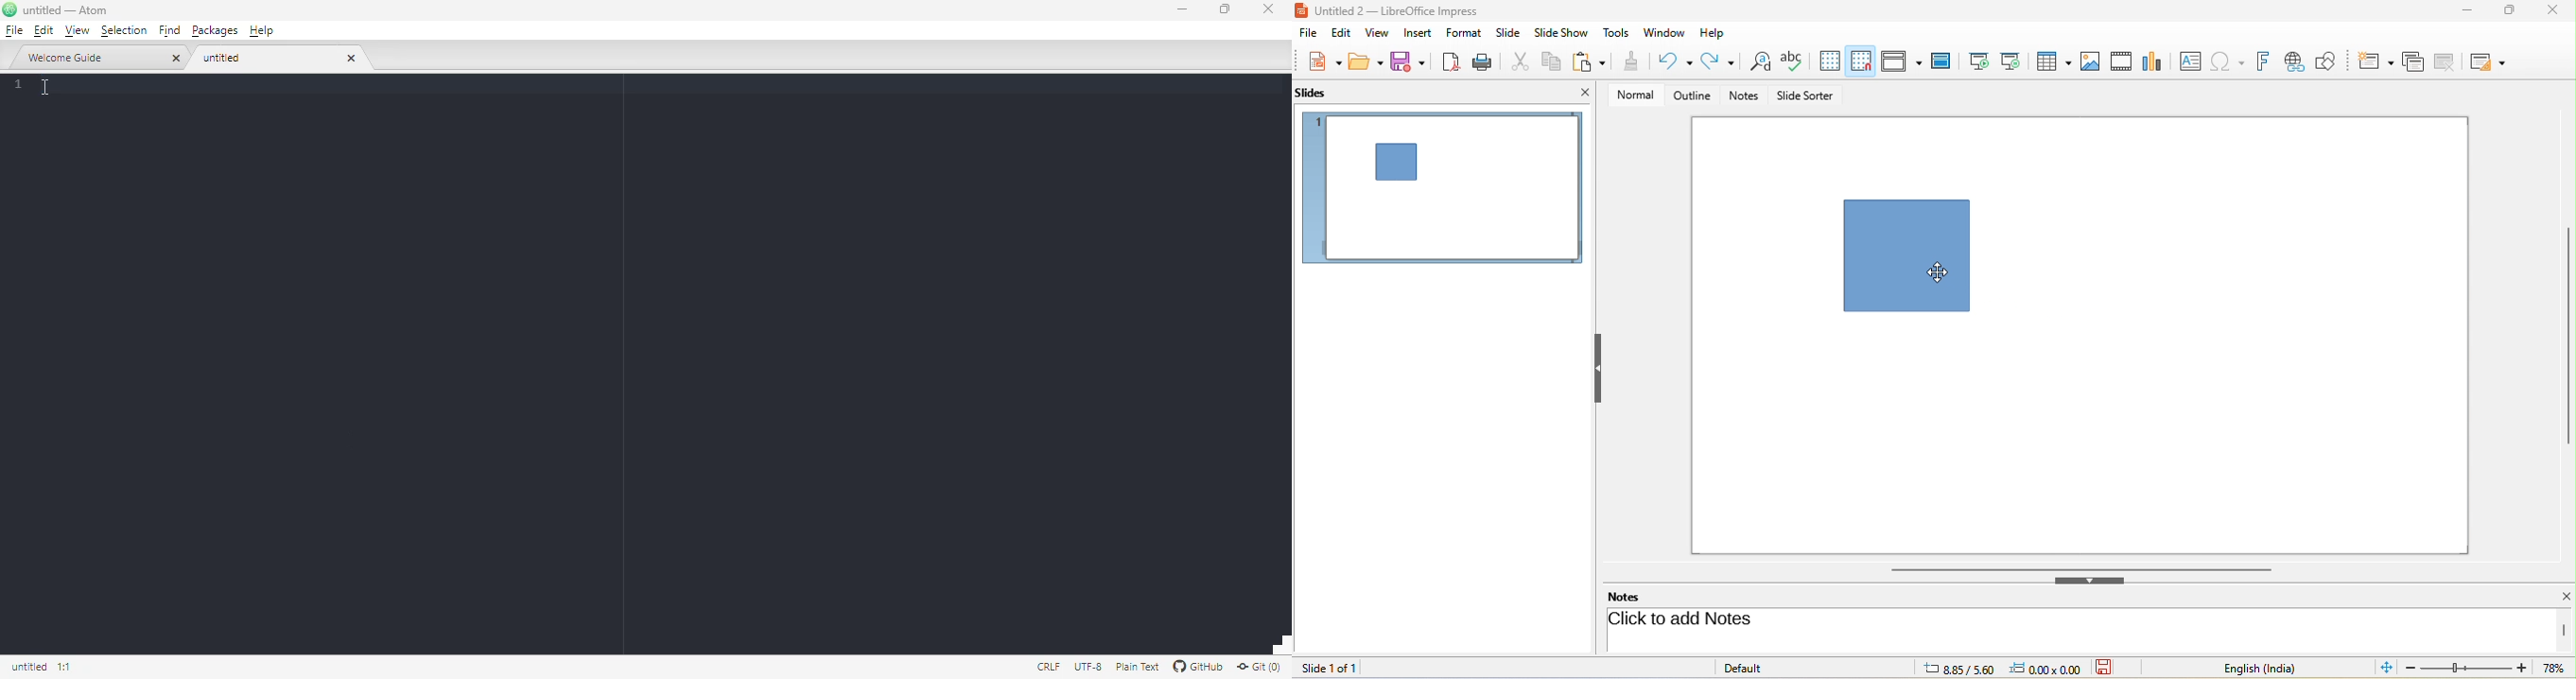 Image resolution: width=2576 pixels, height=700 pixels. Describe the element at coordinates (1632, 63) in the screenshot. I see `clone formatting` at that location.